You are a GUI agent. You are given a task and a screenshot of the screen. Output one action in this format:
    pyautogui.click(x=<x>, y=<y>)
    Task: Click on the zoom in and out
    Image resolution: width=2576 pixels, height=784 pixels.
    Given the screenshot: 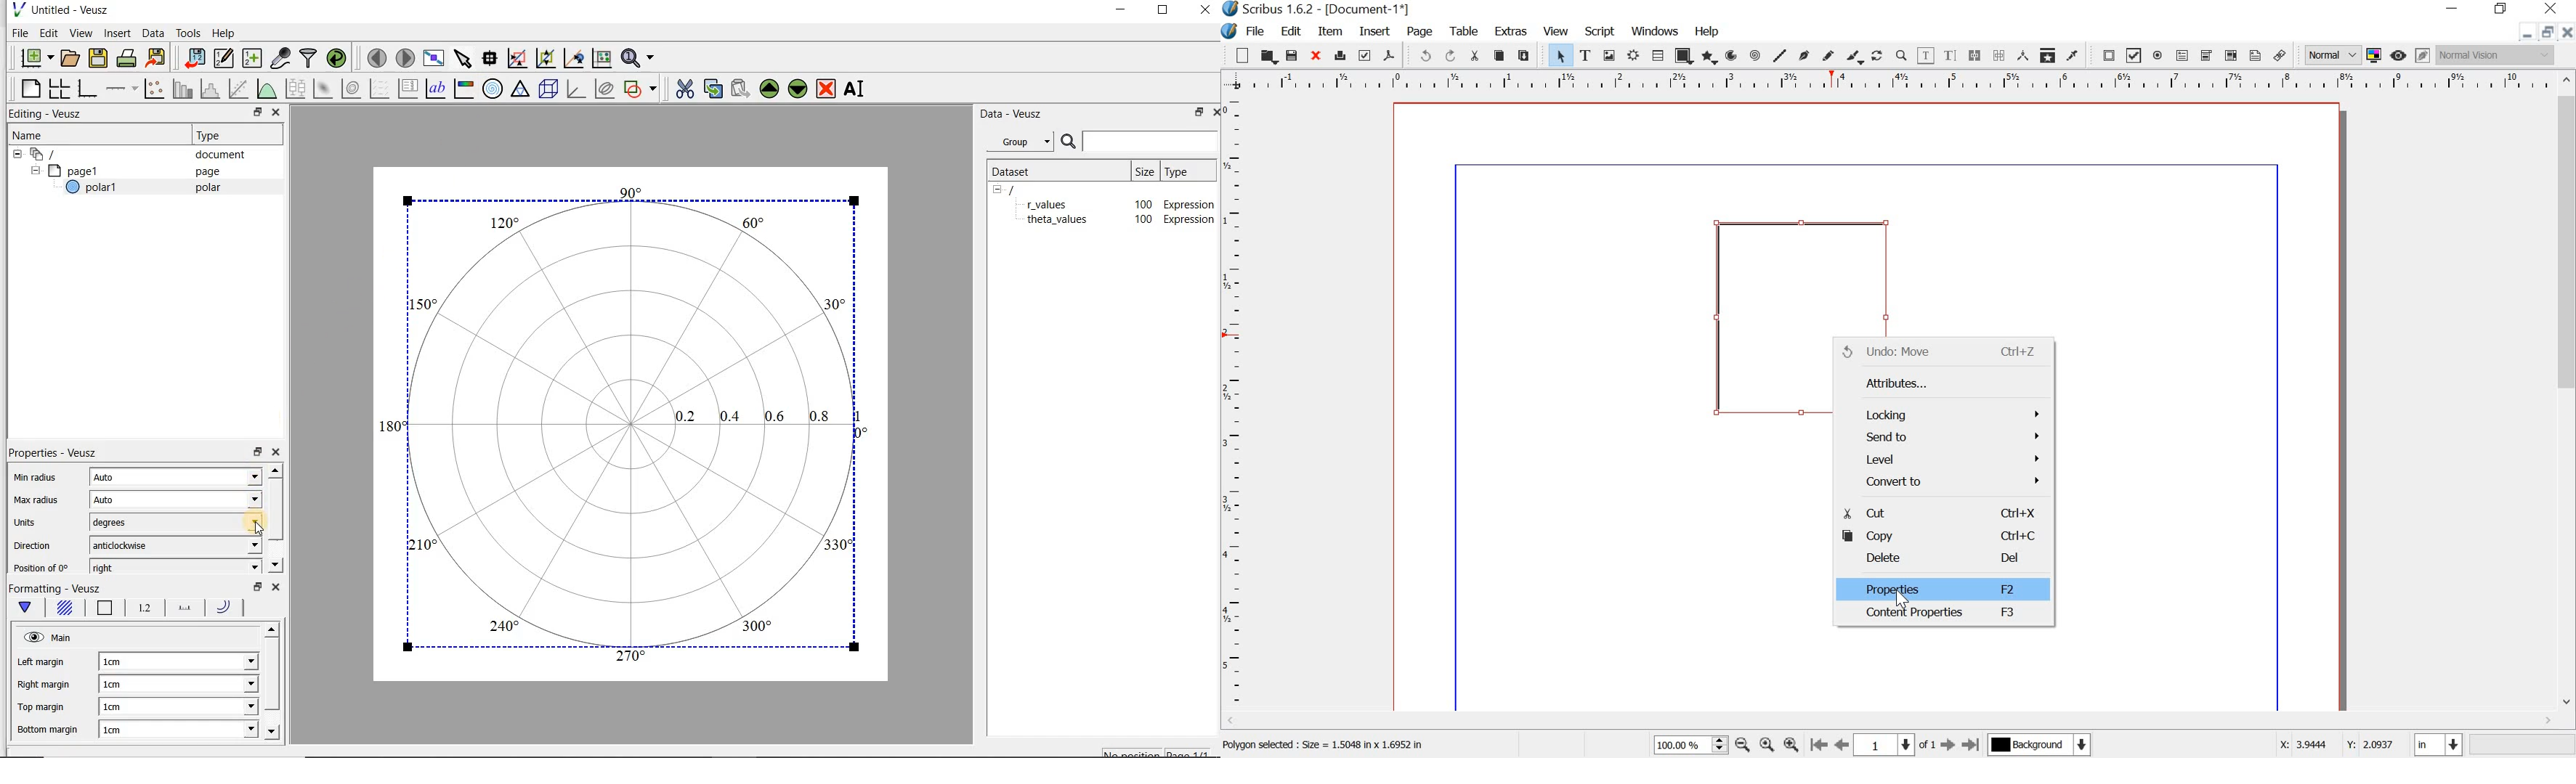 What is the action you would take?
    pyautogui.click(x=1720, y=744)
    